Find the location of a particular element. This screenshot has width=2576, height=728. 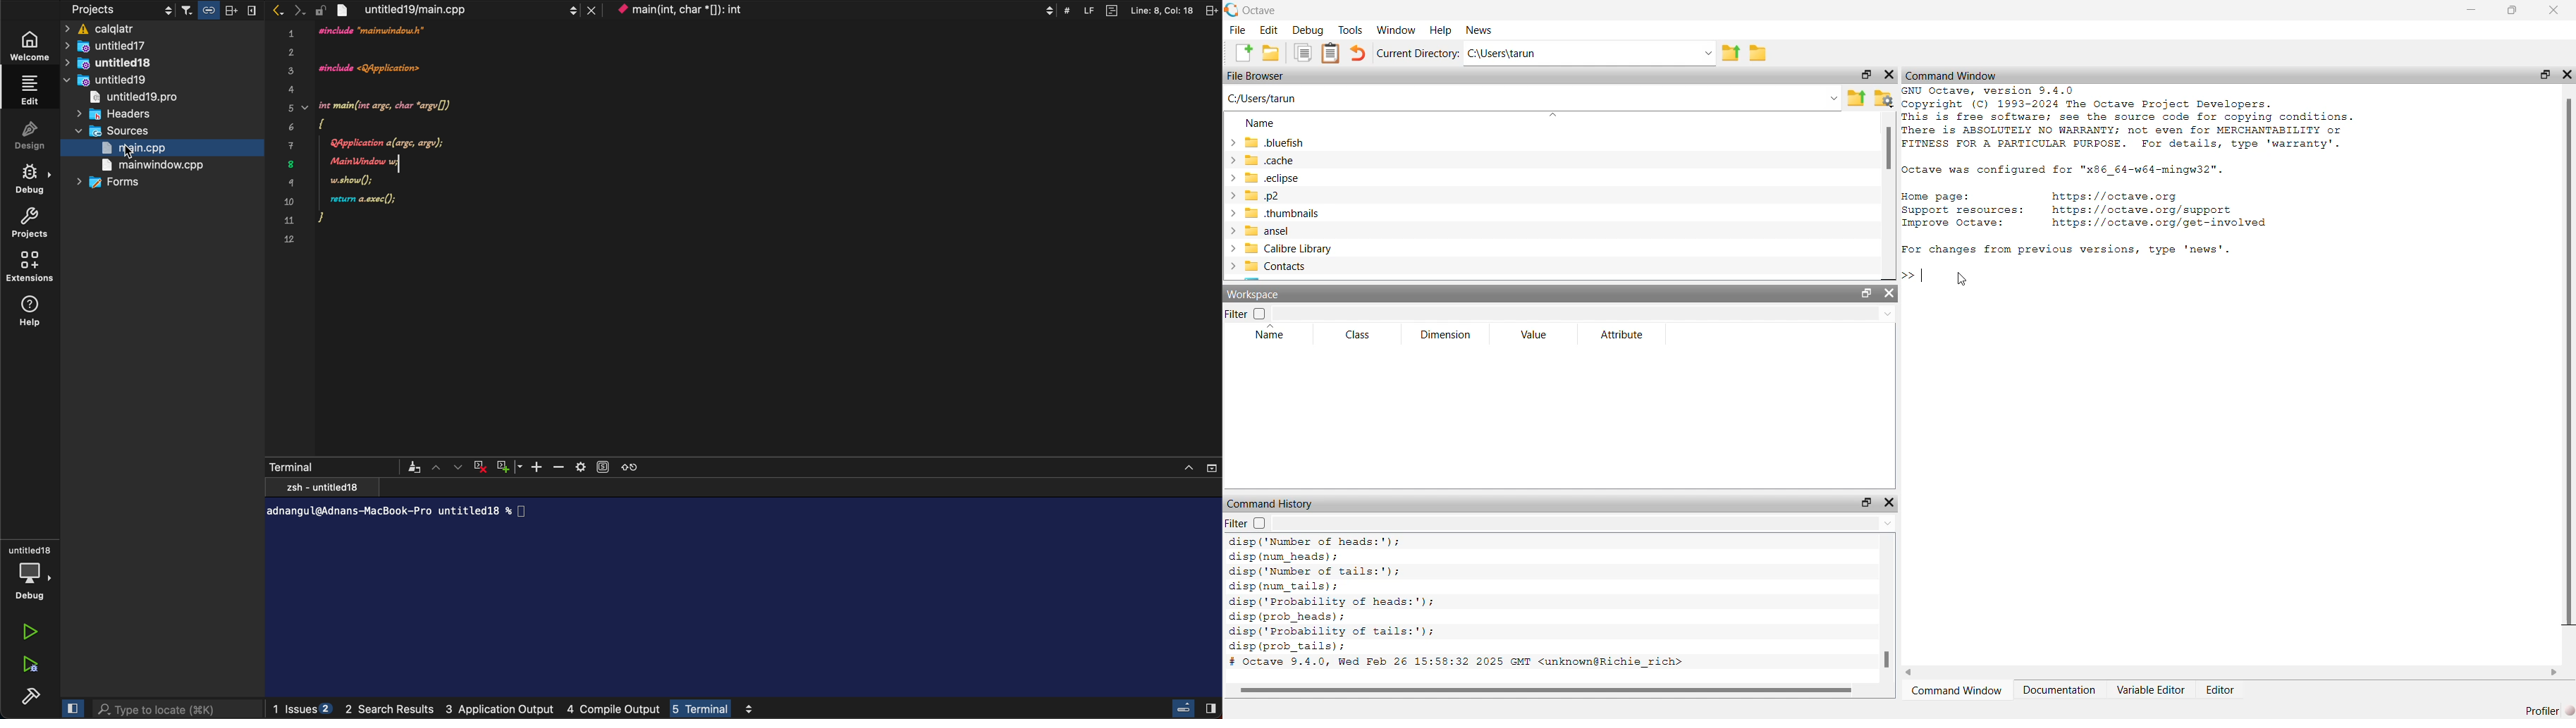

C:\Users\tarun is located at coordinates (1578, 53).